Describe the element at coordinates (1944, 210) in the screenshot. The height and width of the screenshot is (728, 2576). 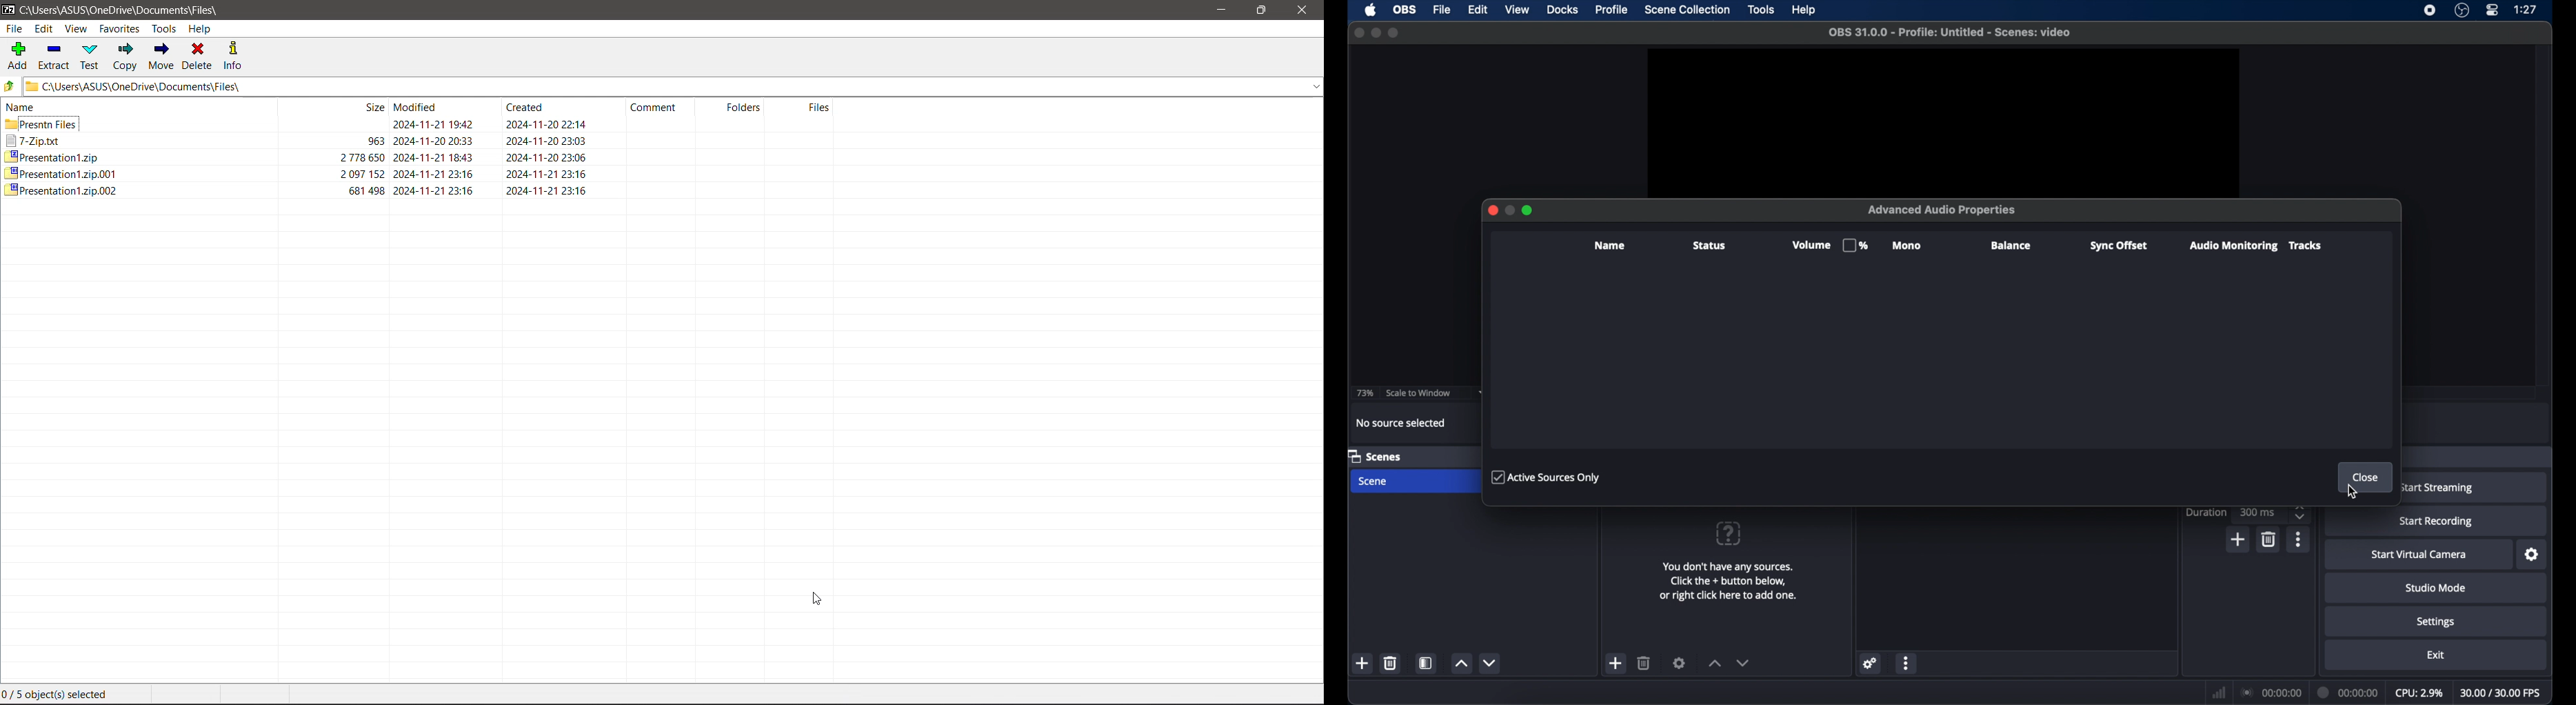
I see `advanced audio properties` at that location.